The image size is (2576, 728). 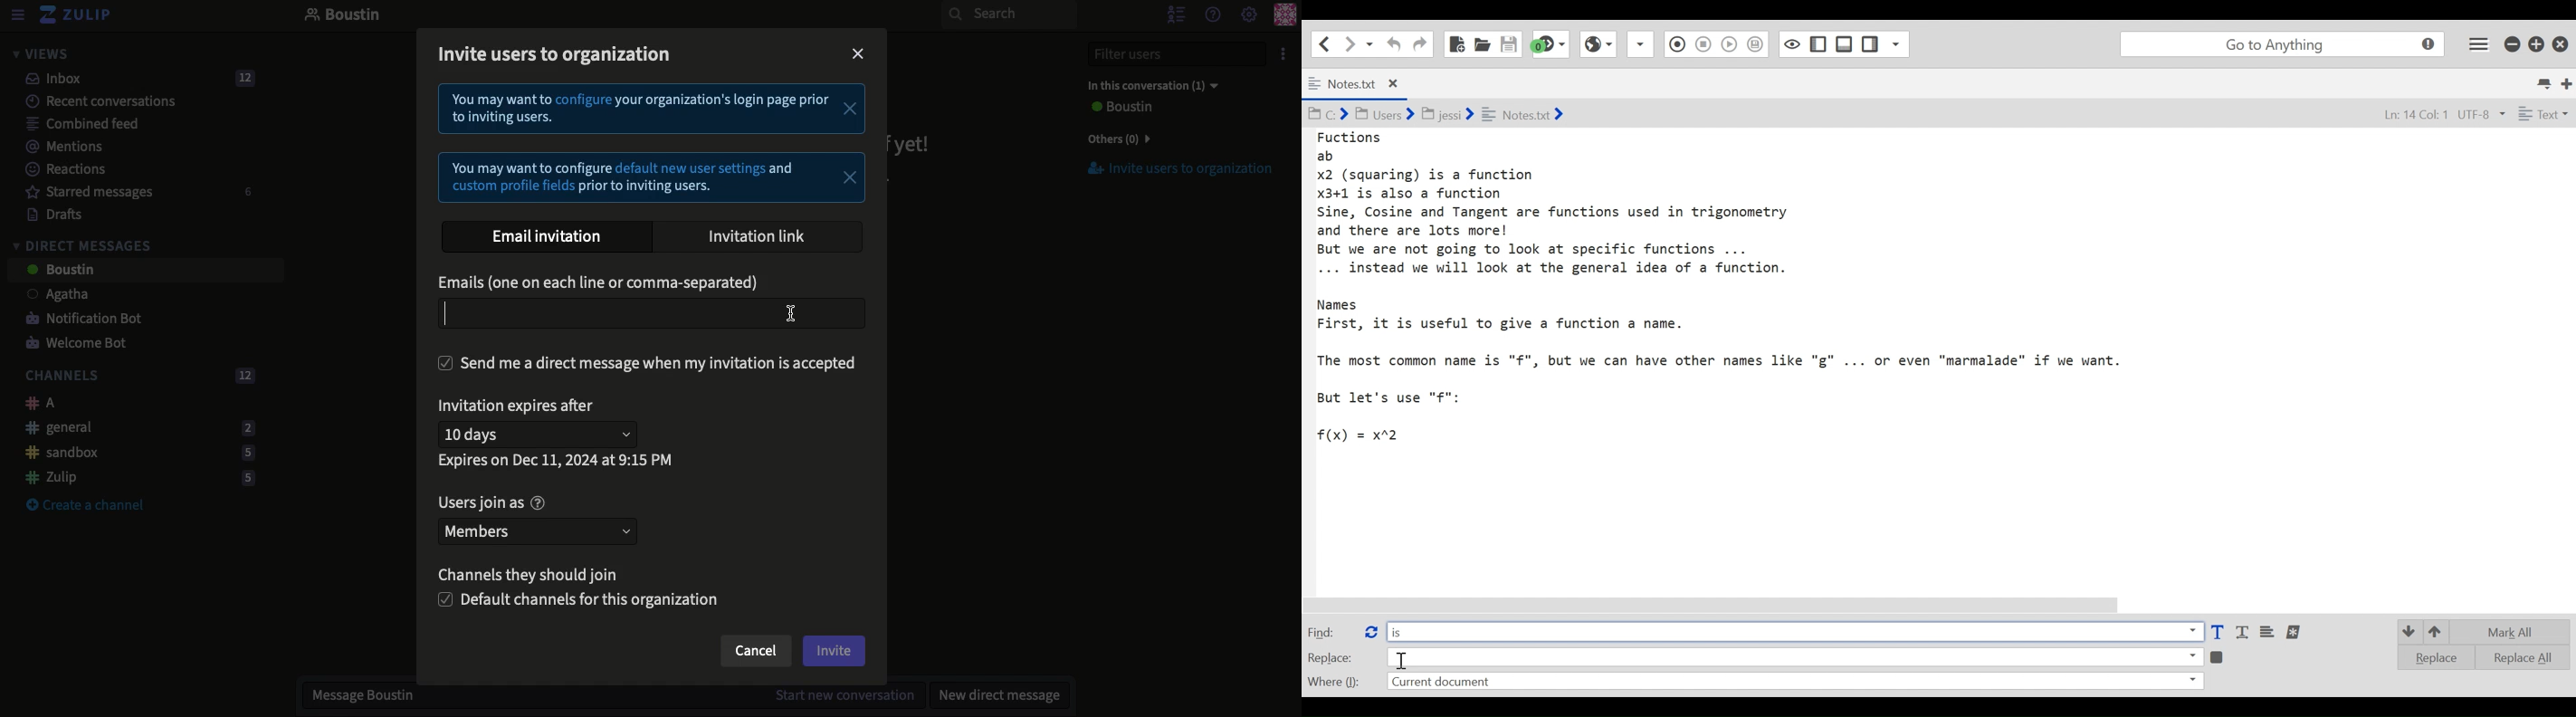 What do you see at coordinates (133, 454) in the screenshot?
I see `Sandbox` at bounding box center [133, 454].